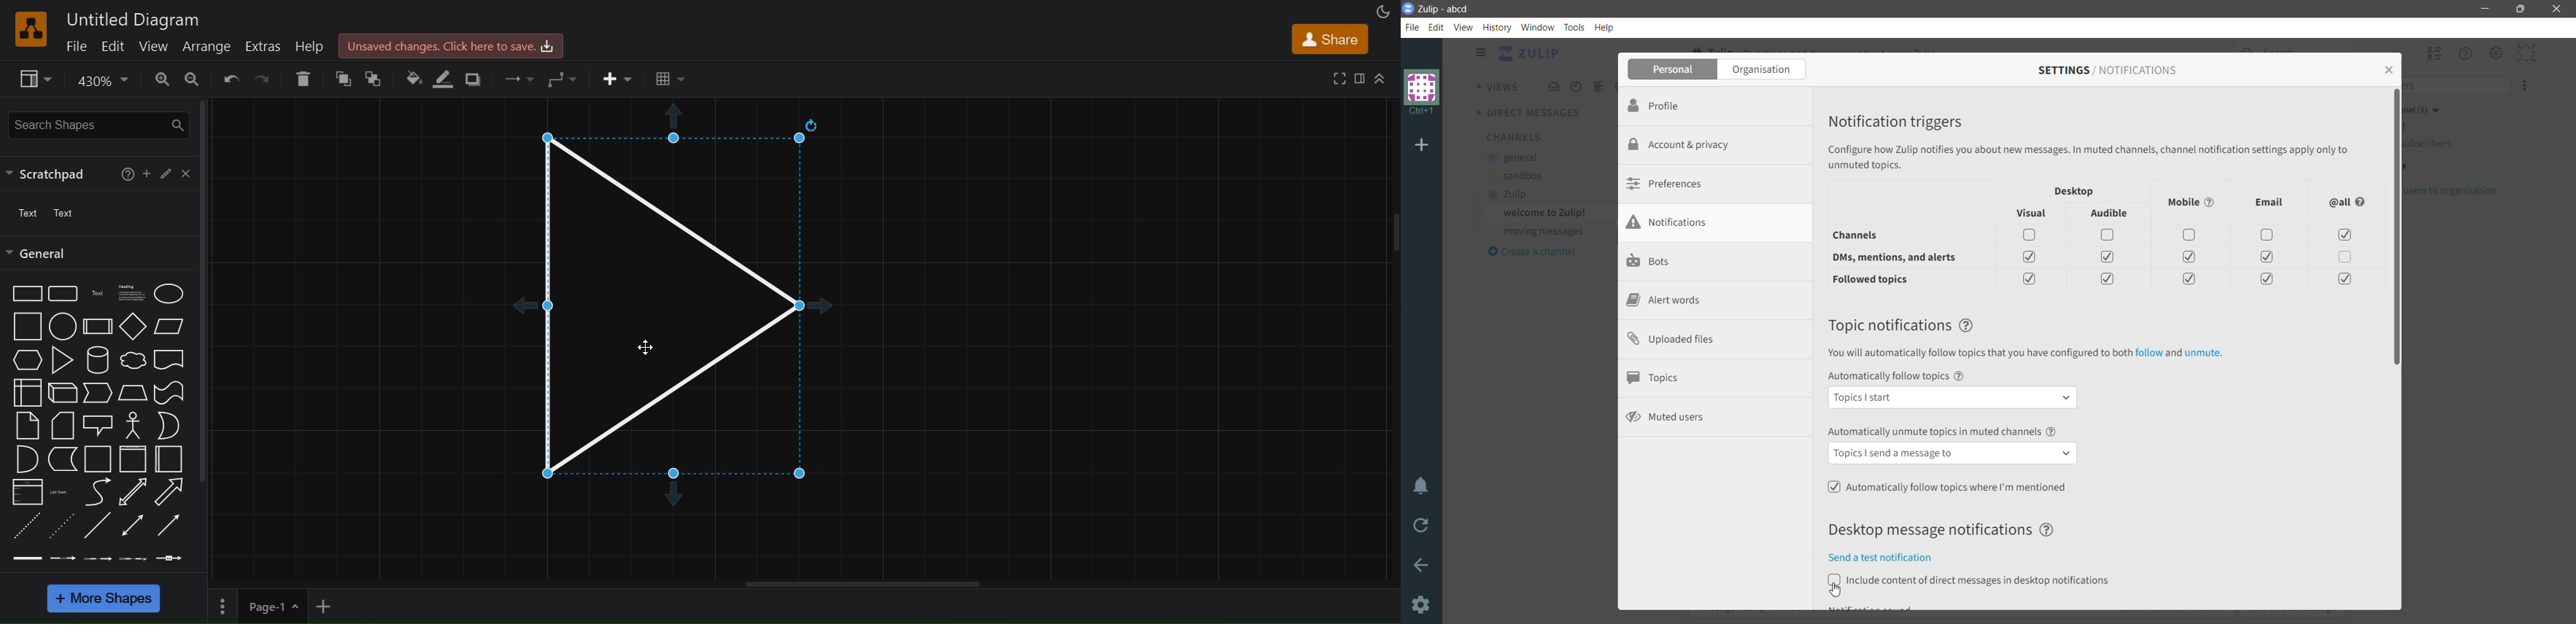 This screenshot has height=644, width=2576. I want to click on Restore Down, so click(2522, 9).